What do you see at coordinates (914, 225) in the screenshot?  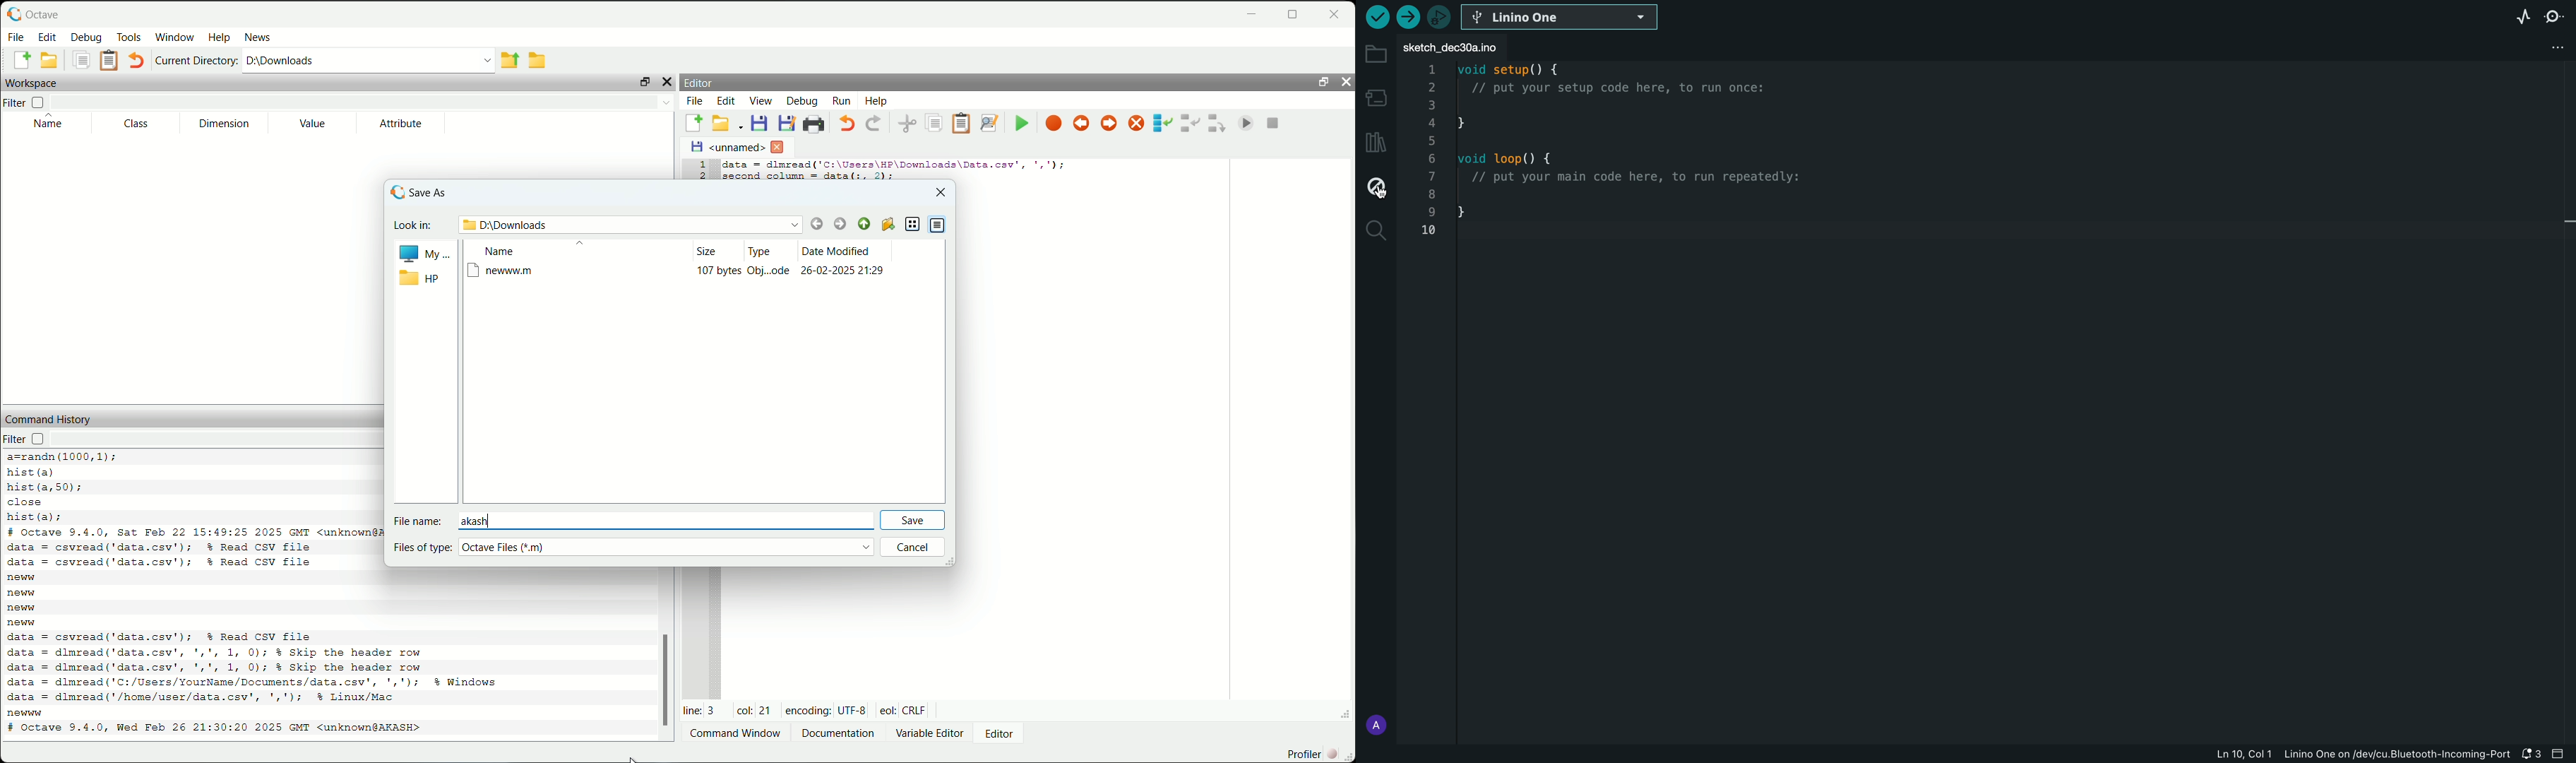 I see `list view` at bounding box center [914, 225].